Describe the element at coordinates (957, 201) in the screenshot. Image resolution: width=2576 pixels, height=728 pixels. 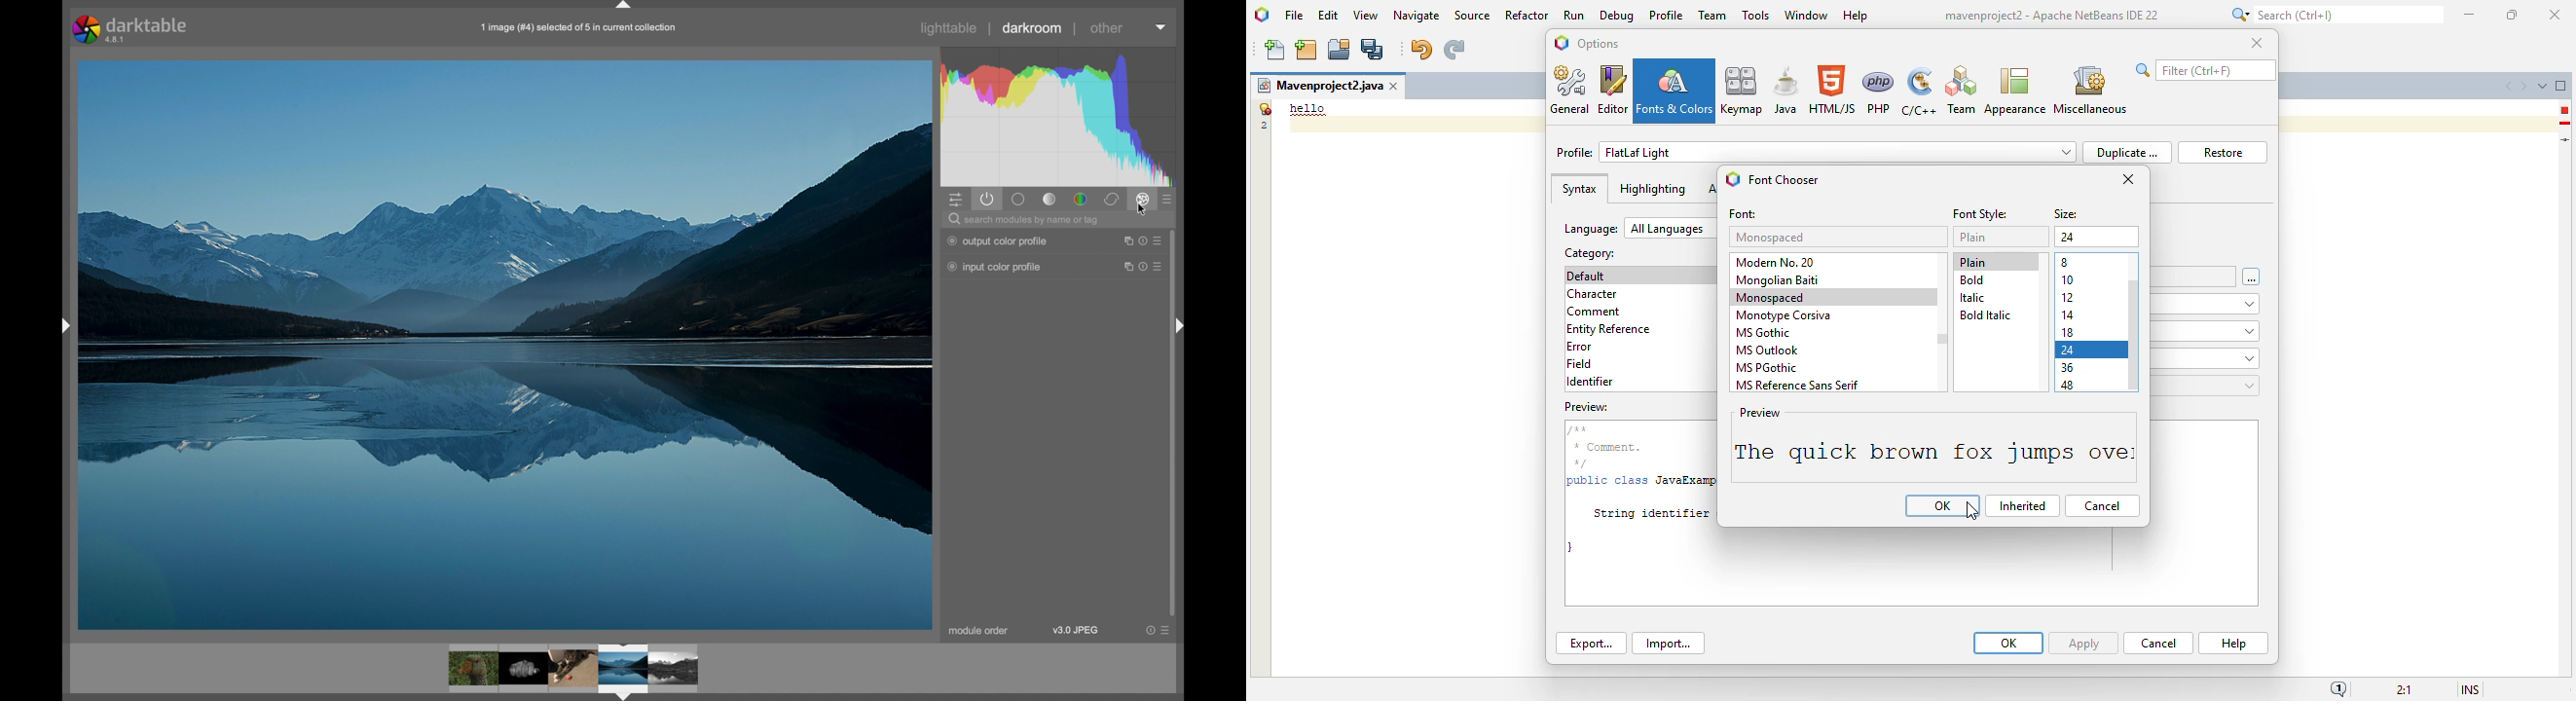
I see `quick access panel` at that location.